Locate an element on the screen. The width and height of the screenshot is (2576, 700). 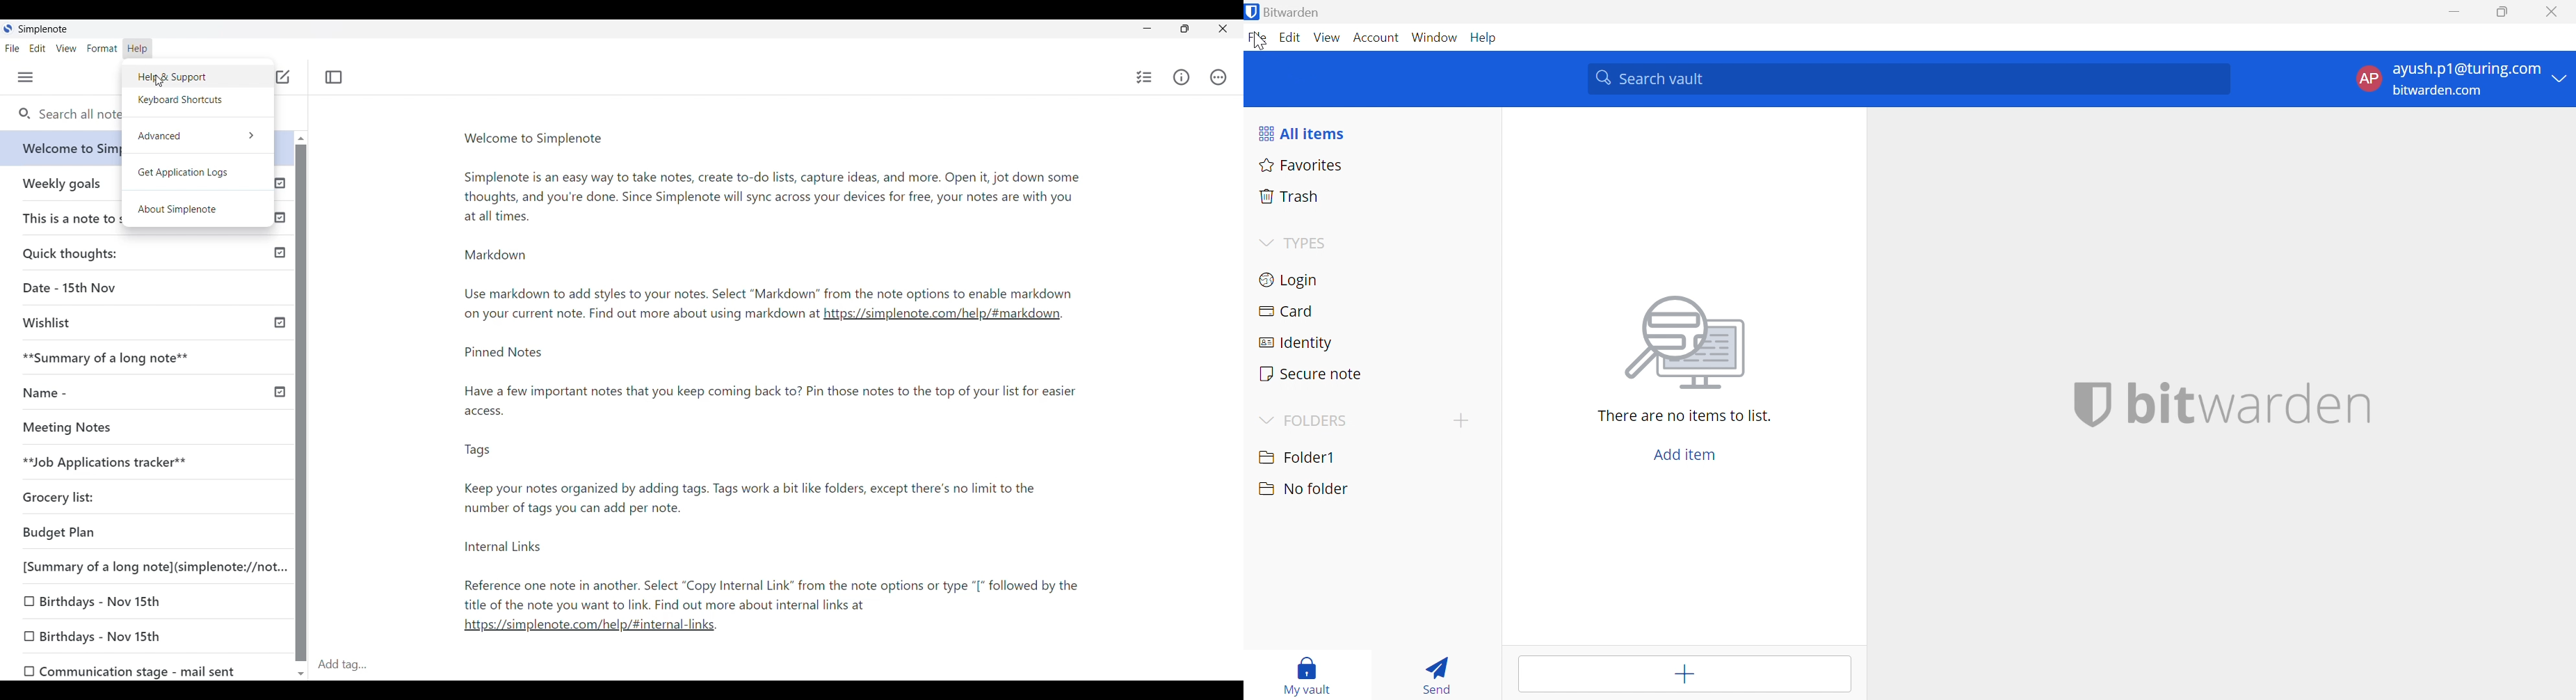
bitwarden is located at coordinates (2251, 401).